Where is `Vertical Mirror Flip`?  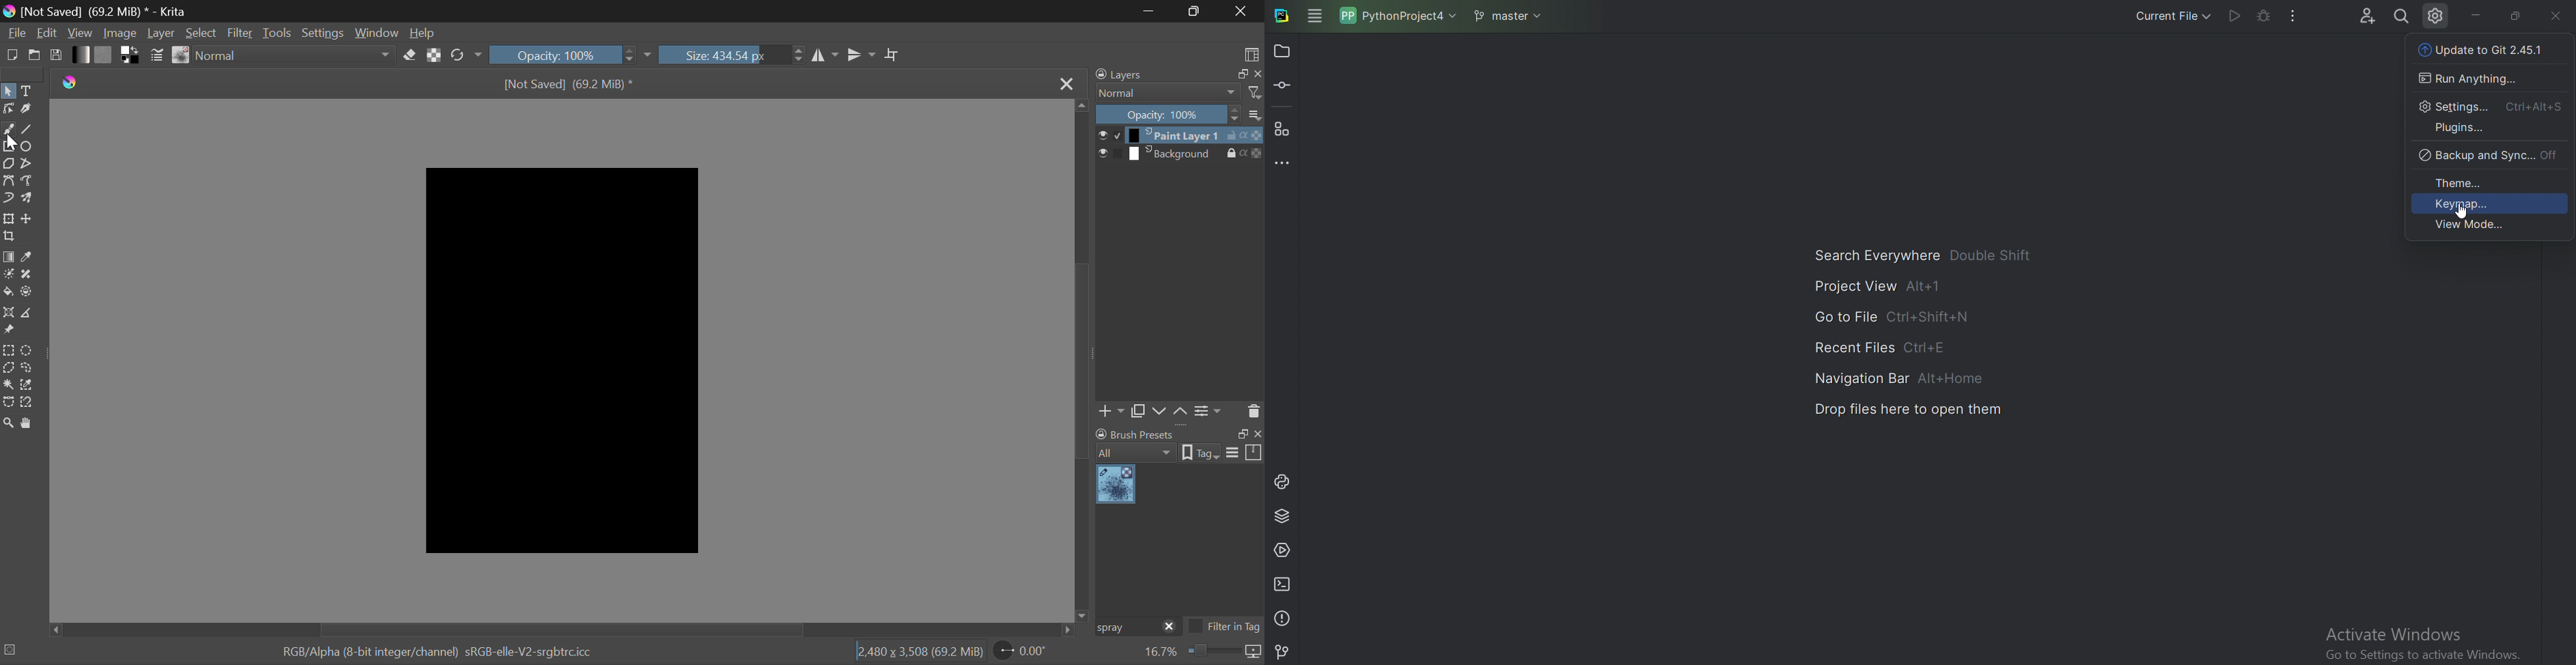
Vertical Mirror Flip is located at coordinates (823, 55).